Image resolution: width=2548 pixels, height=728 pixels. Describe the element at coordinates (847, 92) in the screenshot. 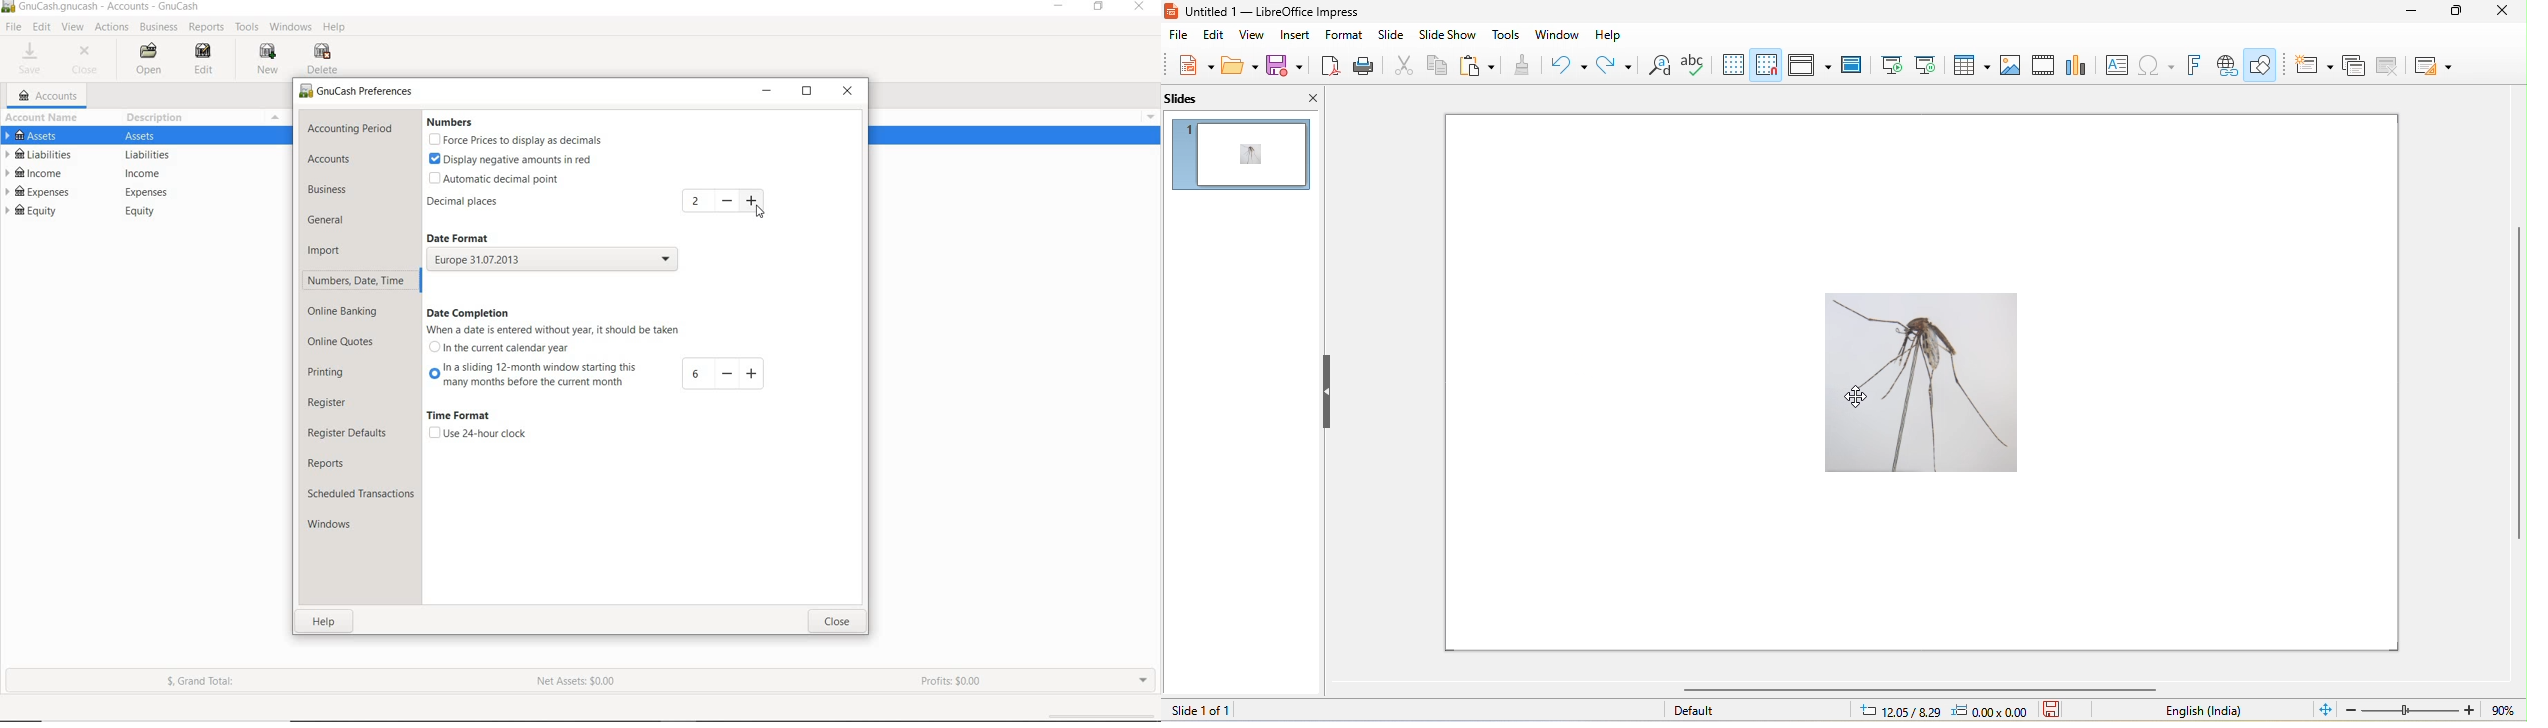

I see `CLOSE` at that location.